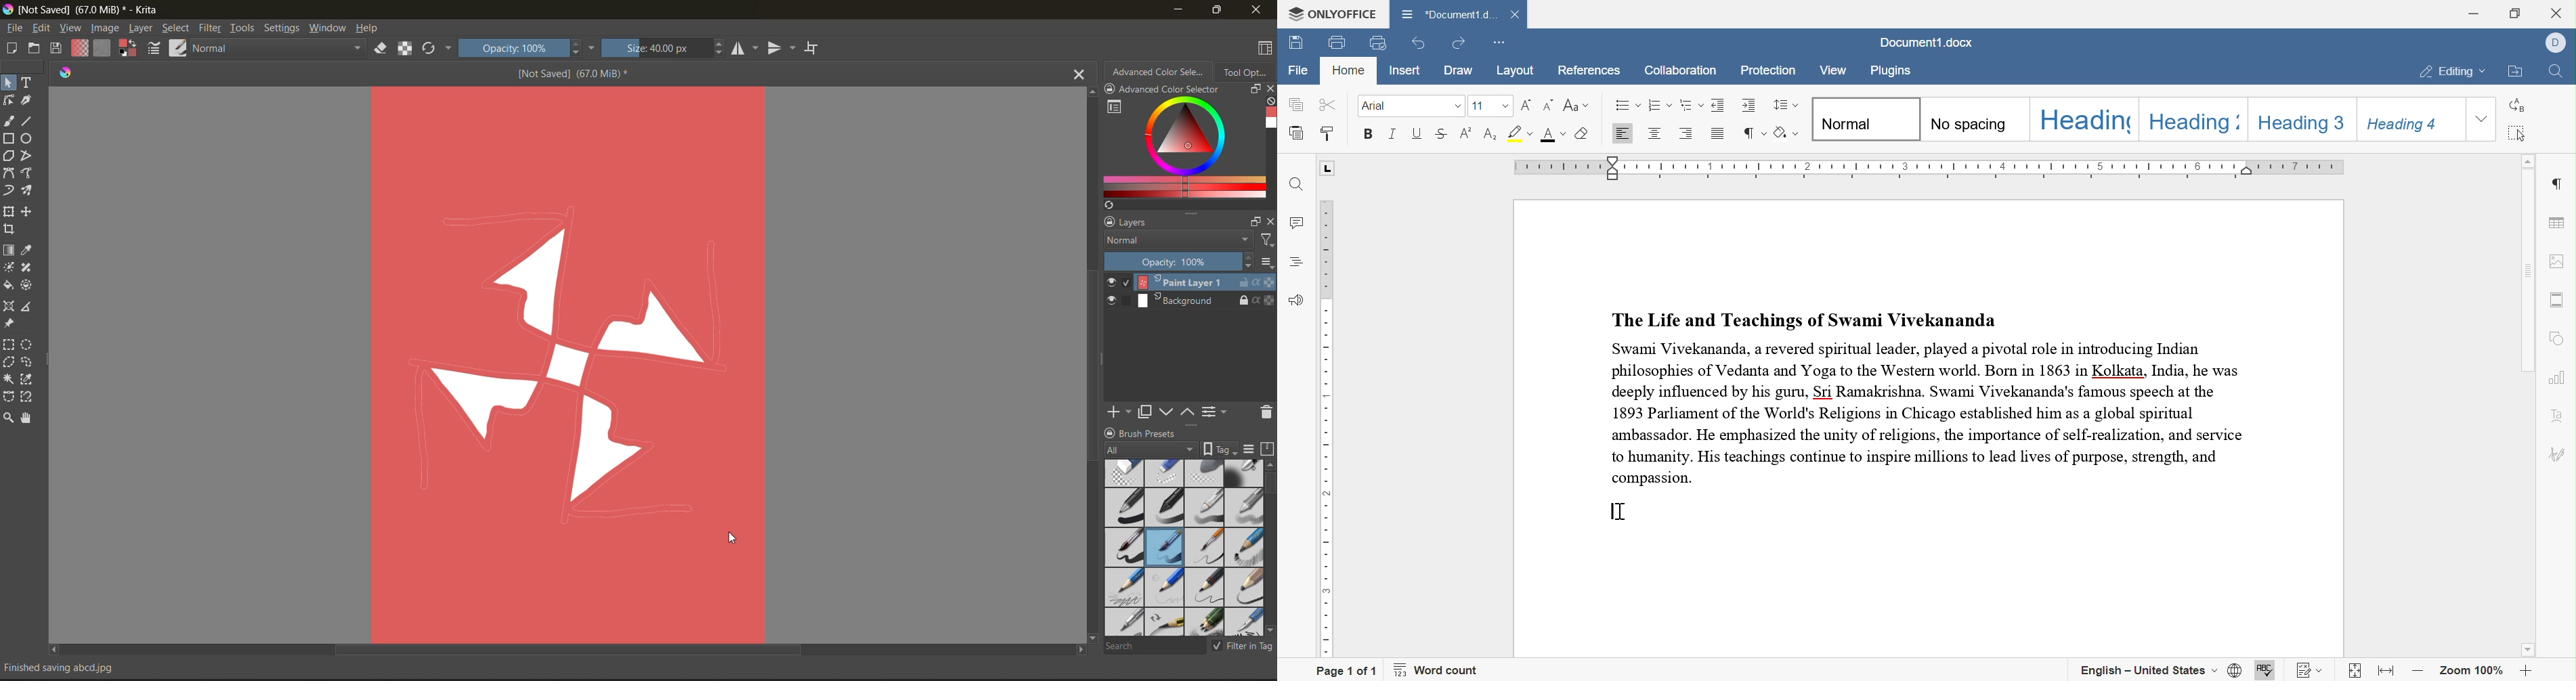 The height and width of the screenshot is (700, 2576). Describe the element at coordinates (1686, 132) in the screenshot. I see `align right` at that location.